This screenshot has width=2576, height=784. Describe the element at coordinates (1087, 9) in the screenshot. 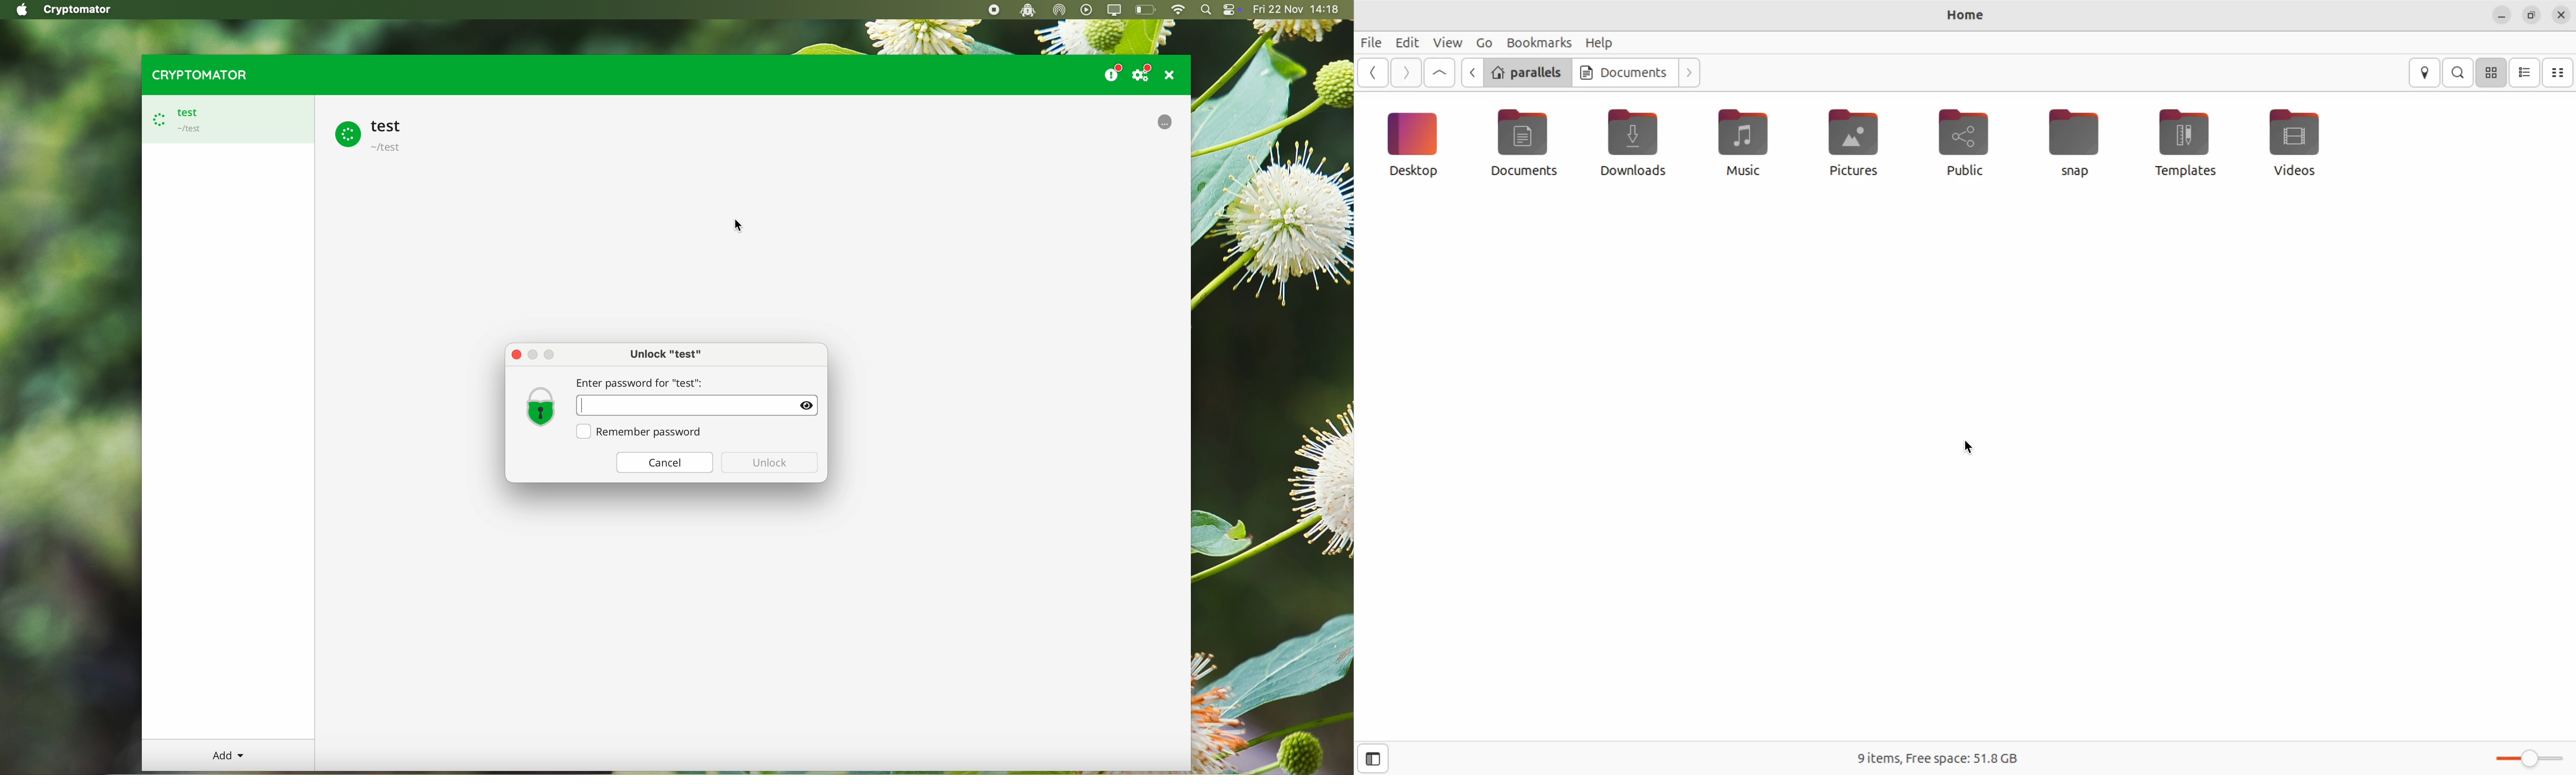

I see `play` at that location.